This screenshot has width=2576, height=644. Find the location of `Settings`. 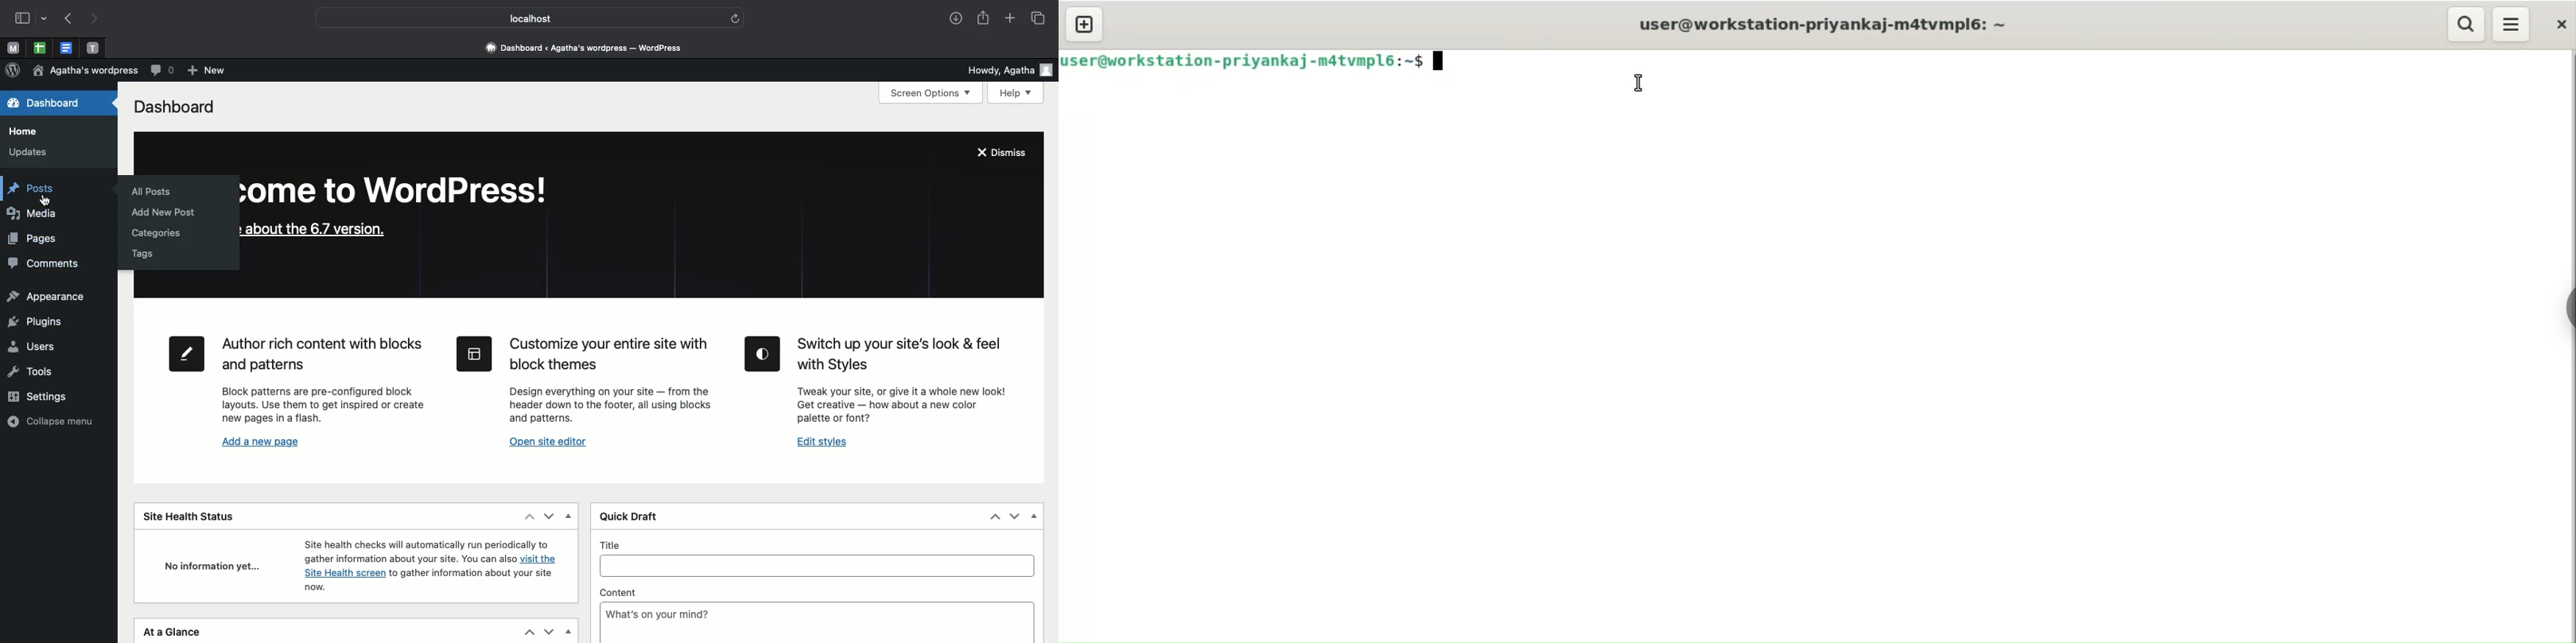

Settings is located at coordinates (46, 397).